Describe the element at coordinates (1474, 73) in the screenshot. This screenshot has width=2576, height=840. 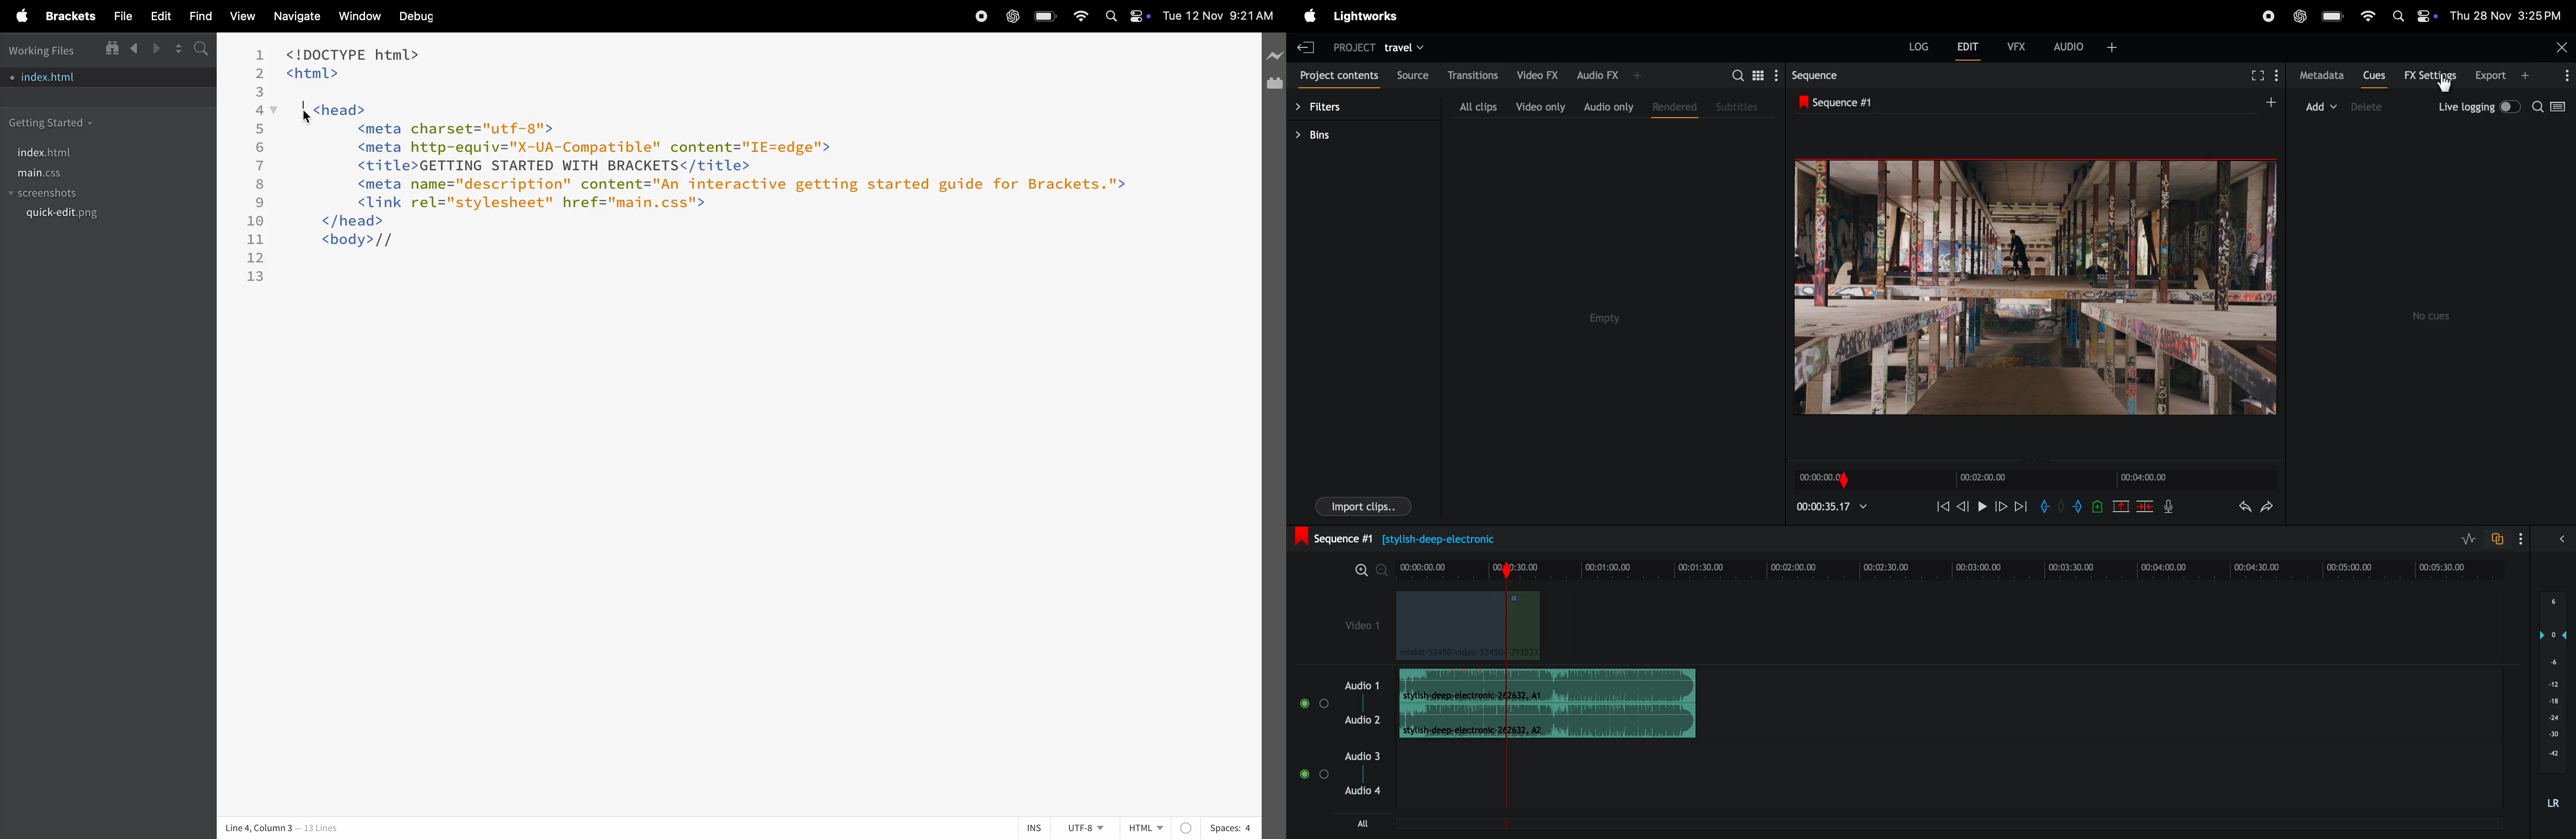
I see `transactions` at that location.